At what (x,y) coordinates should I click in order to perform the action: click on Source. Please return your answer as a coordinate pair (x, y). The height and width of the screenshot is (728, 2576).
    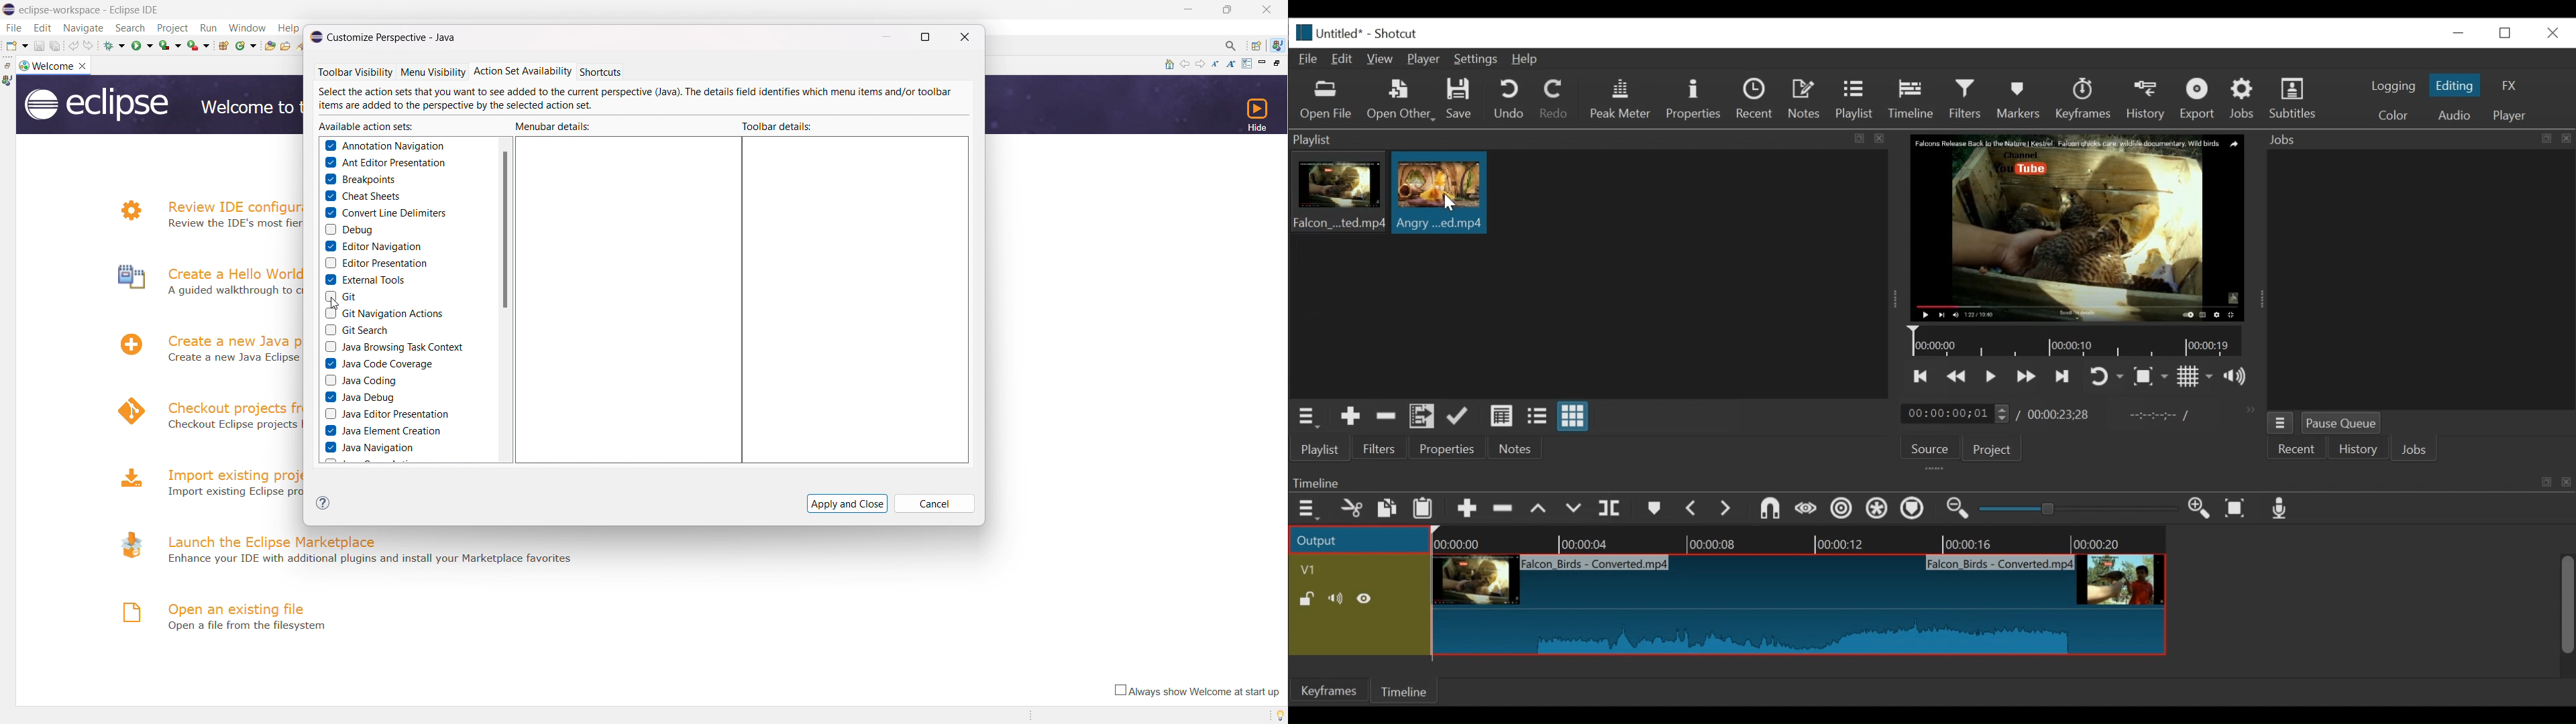
    Looking at the image, I should click on (1925, 451).